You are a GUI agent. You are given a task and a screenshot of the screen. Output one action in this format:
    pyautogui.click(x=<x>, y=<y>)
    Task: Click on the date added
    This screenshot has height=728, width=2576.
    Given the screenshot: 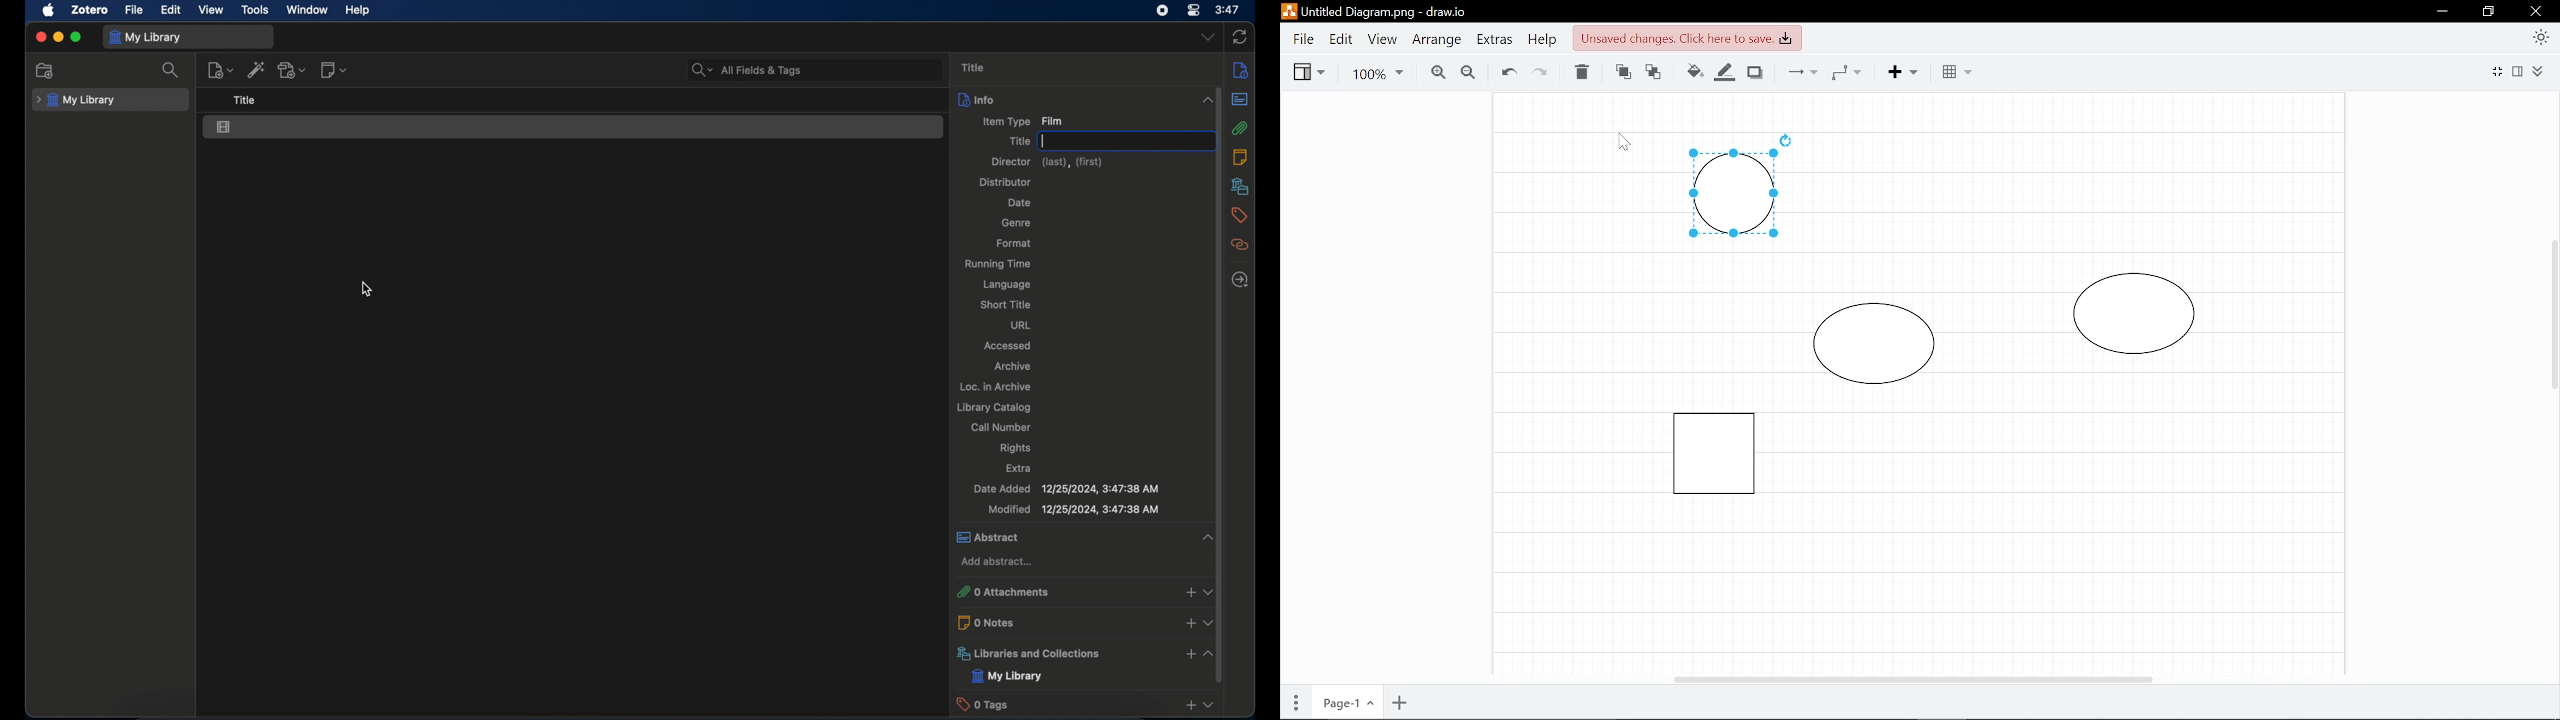 What is the action you would take?
    pyautogui.click(x=1064, y=488)
    